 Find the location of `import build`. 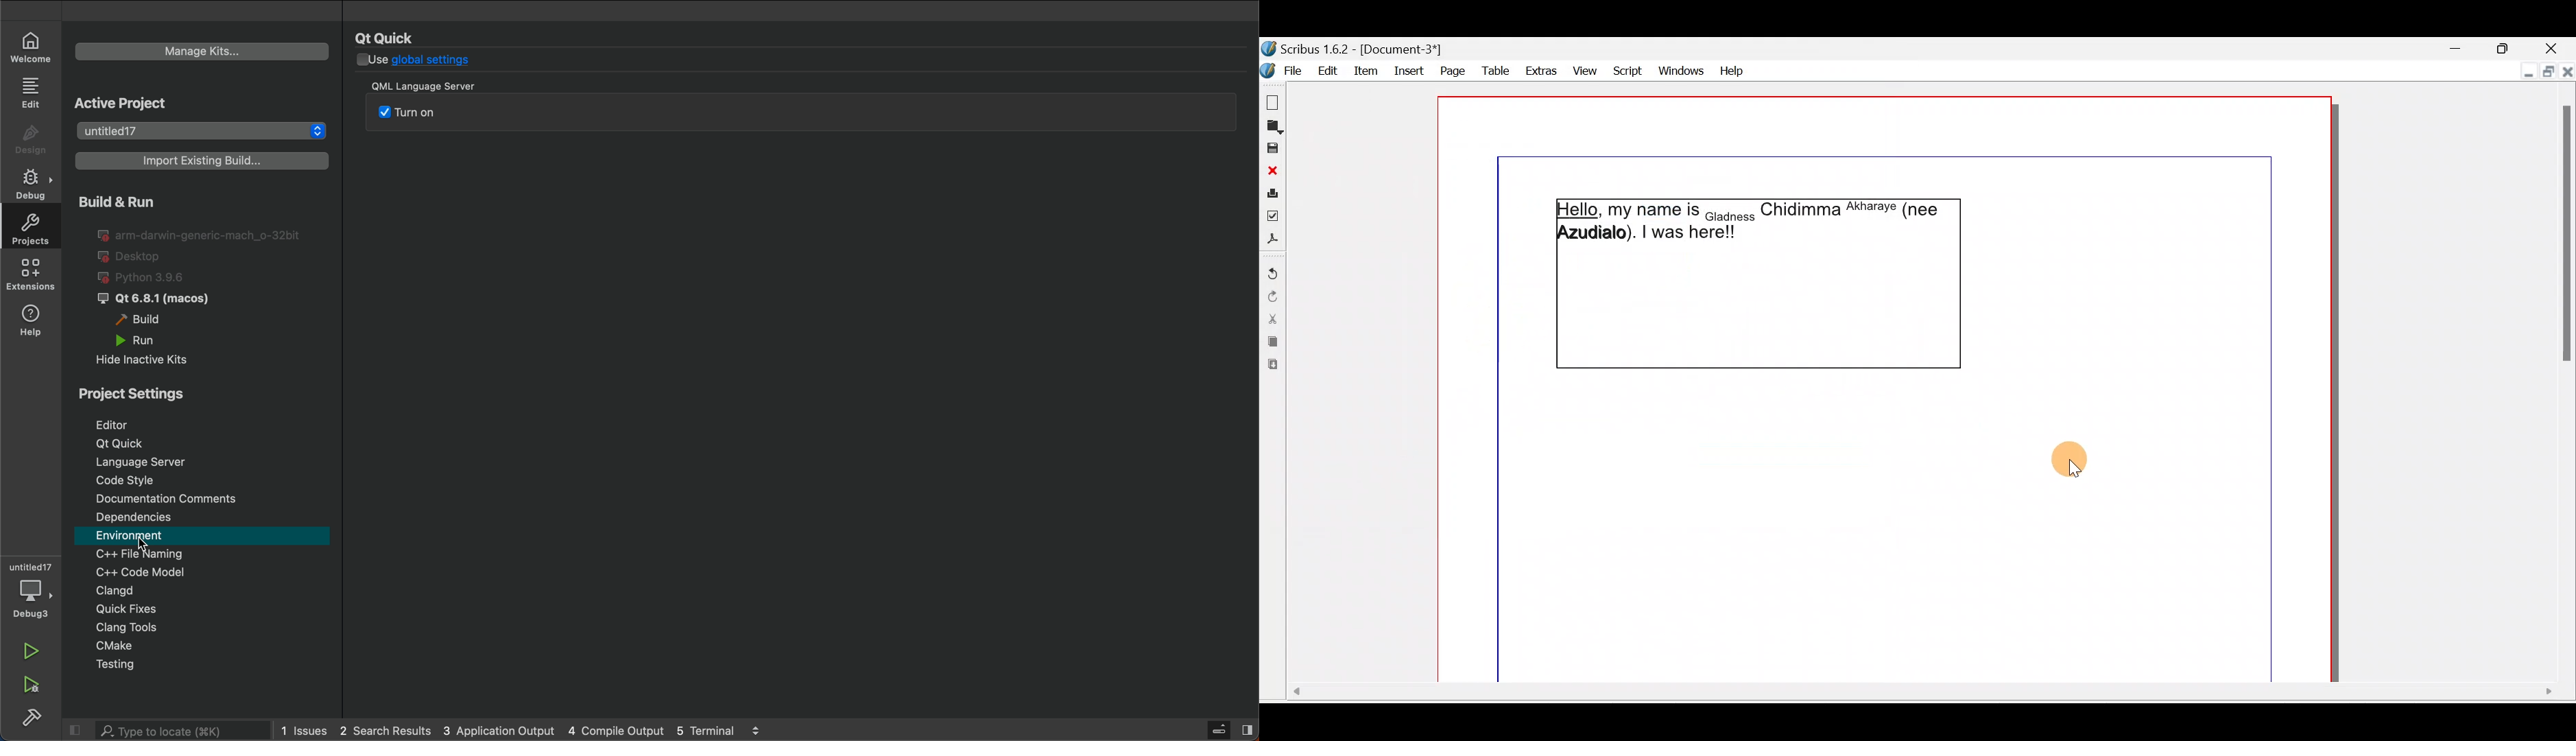

import build is located at coordinates (199, 165).